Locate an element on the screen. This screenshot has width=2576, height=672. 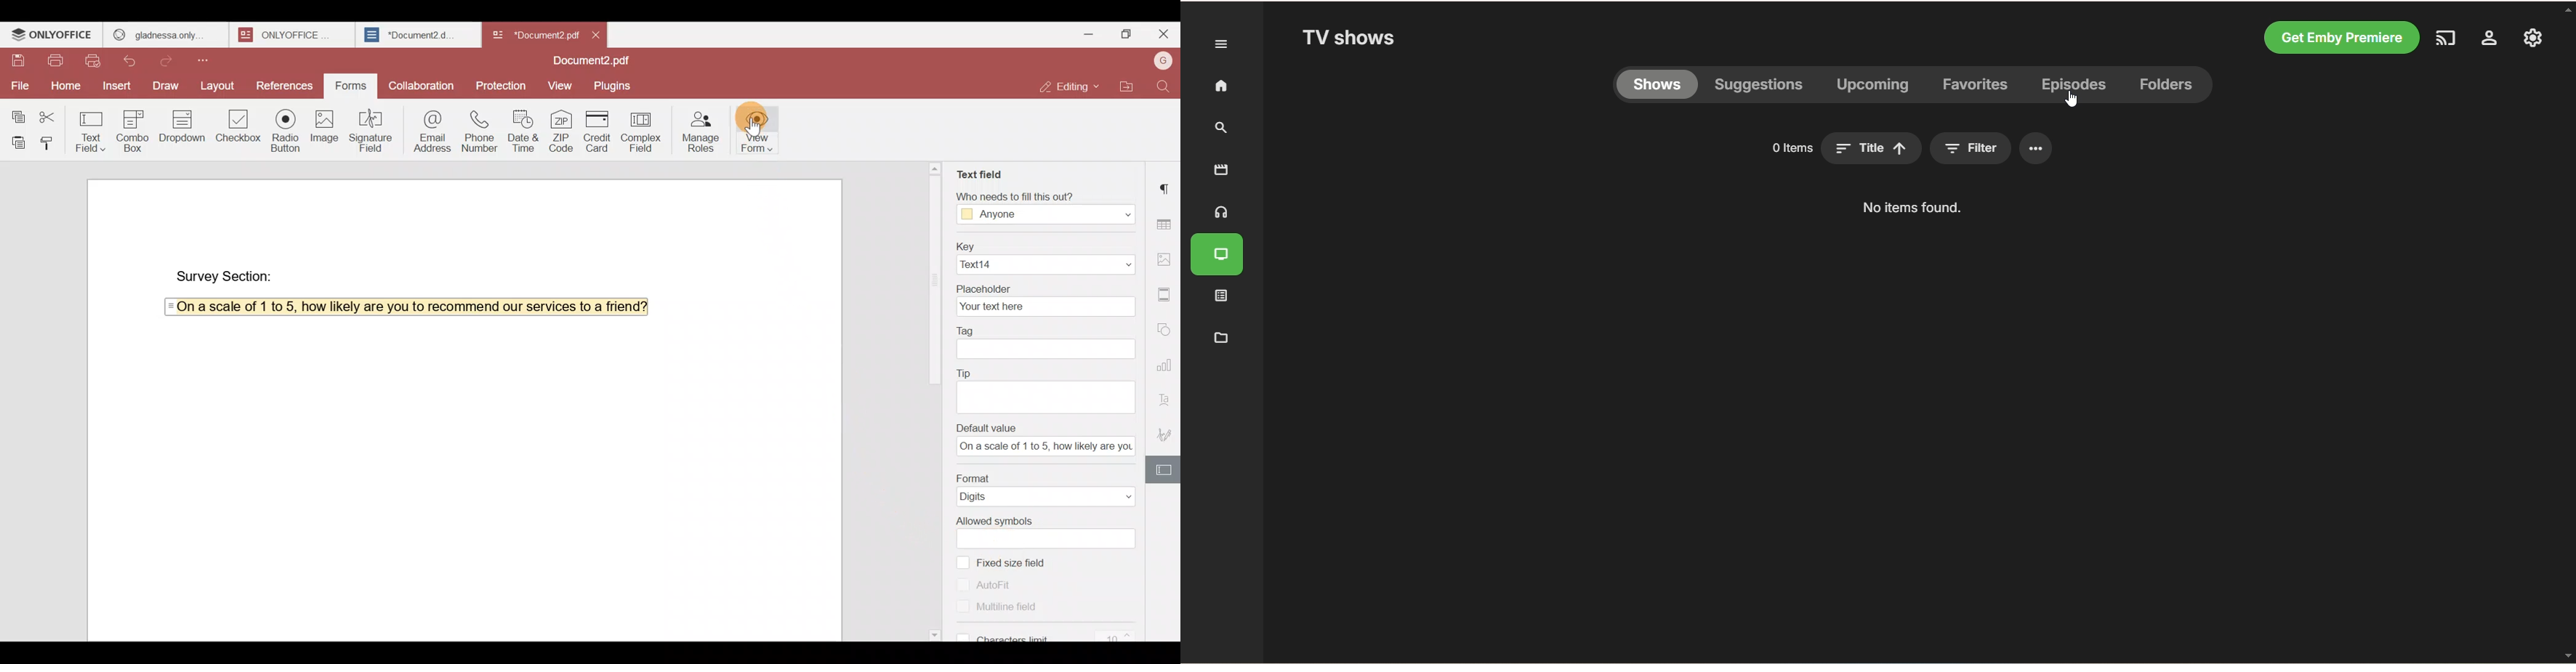
Text14 is located at coordinates (1044, 264).